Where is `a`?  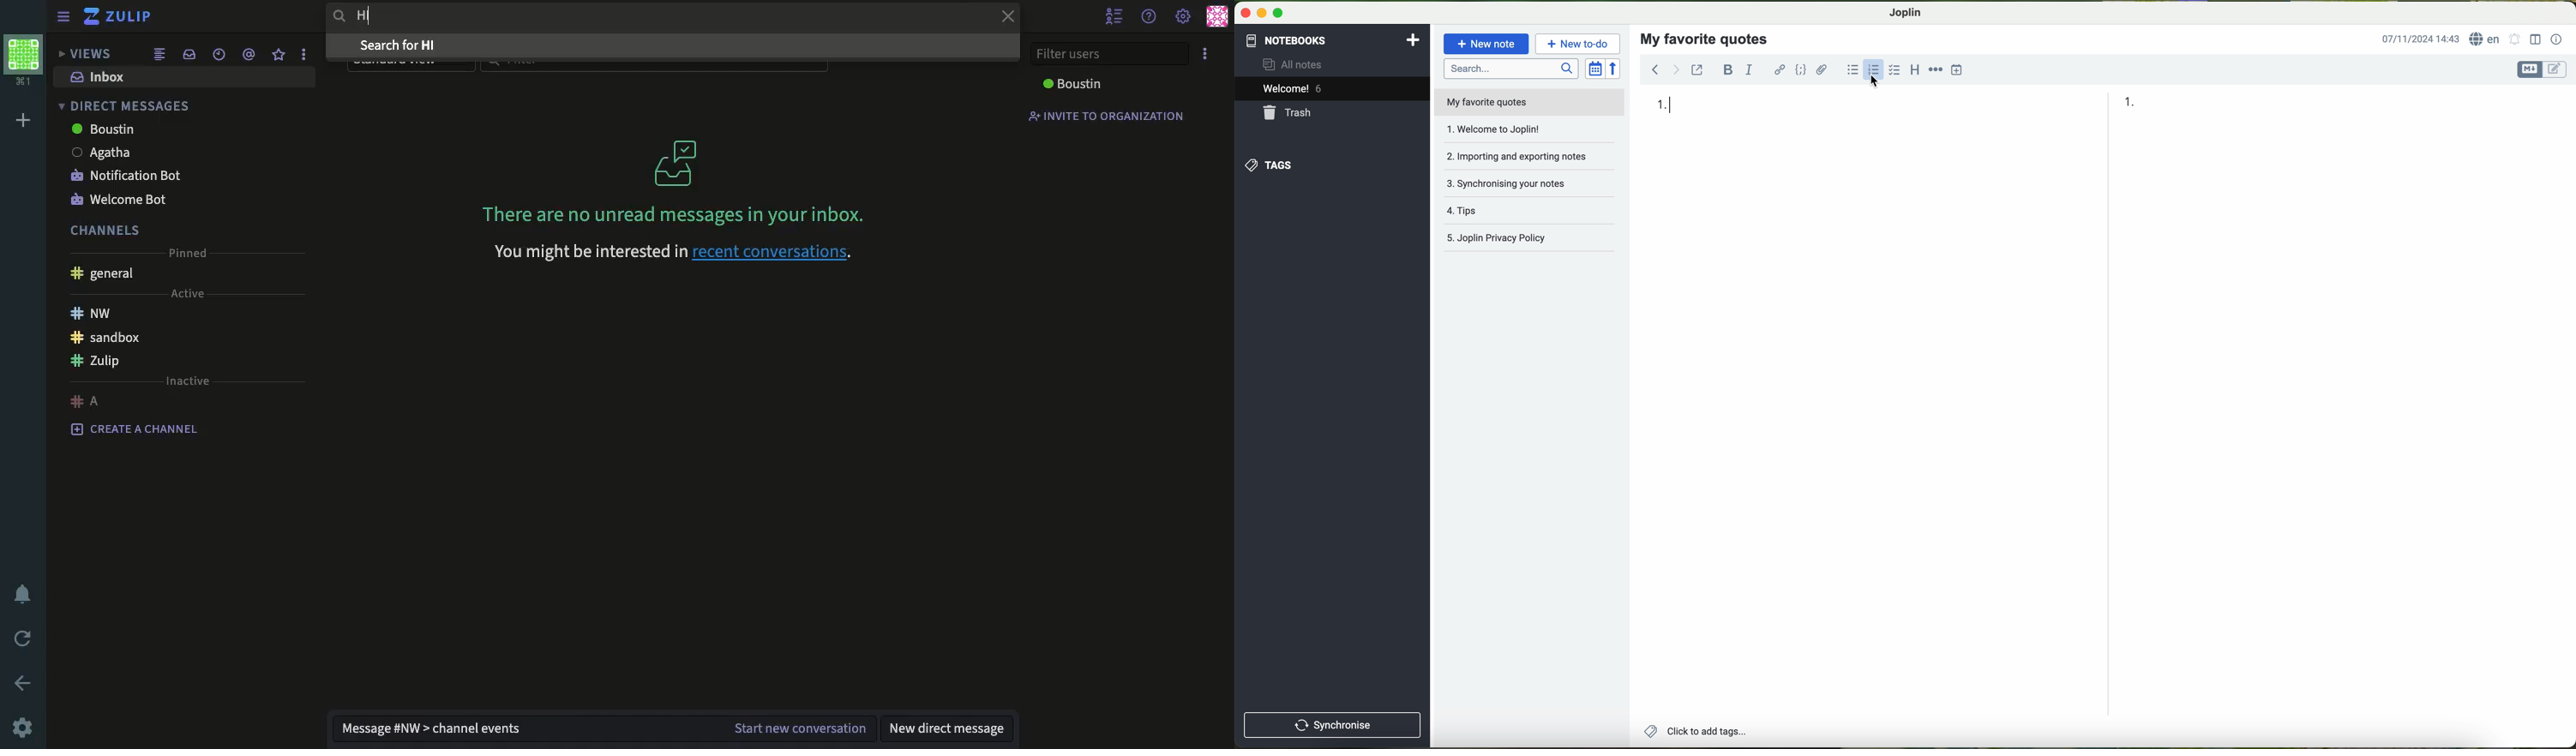
a is located at coordinates (87, 402).